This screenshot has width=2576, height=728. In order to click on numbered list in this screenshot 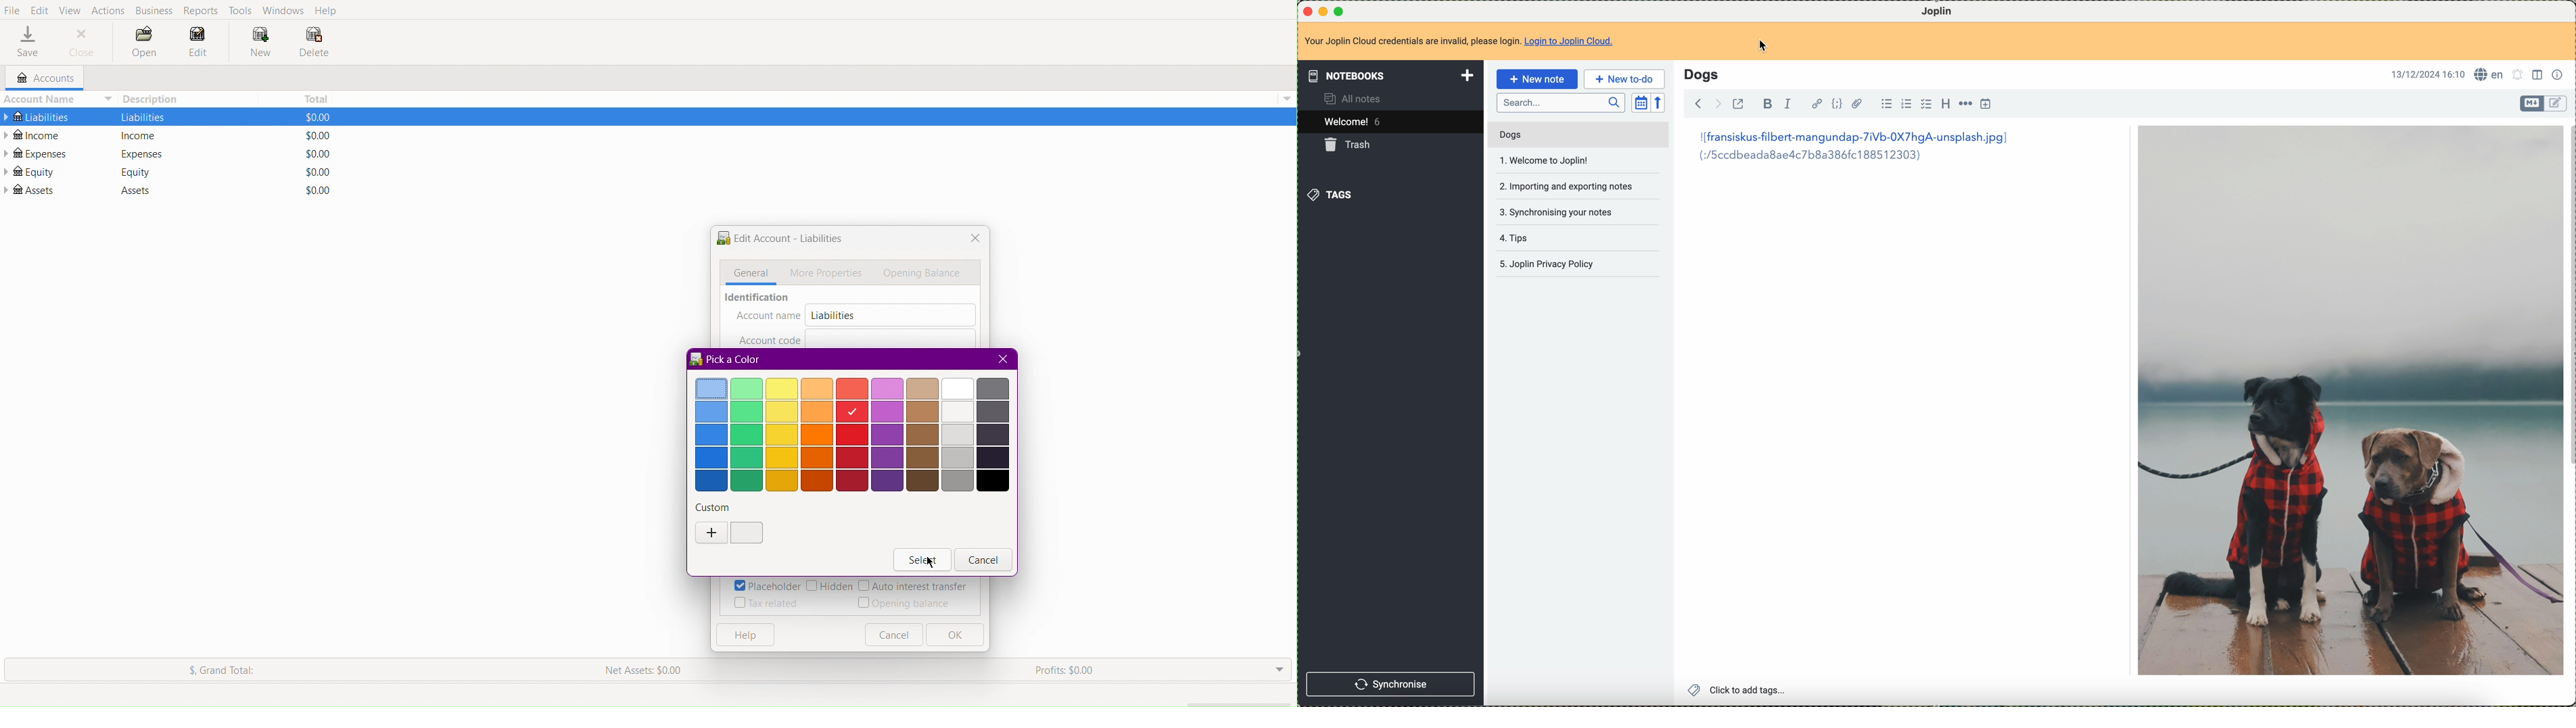, I will do `click(1906, 105)`.